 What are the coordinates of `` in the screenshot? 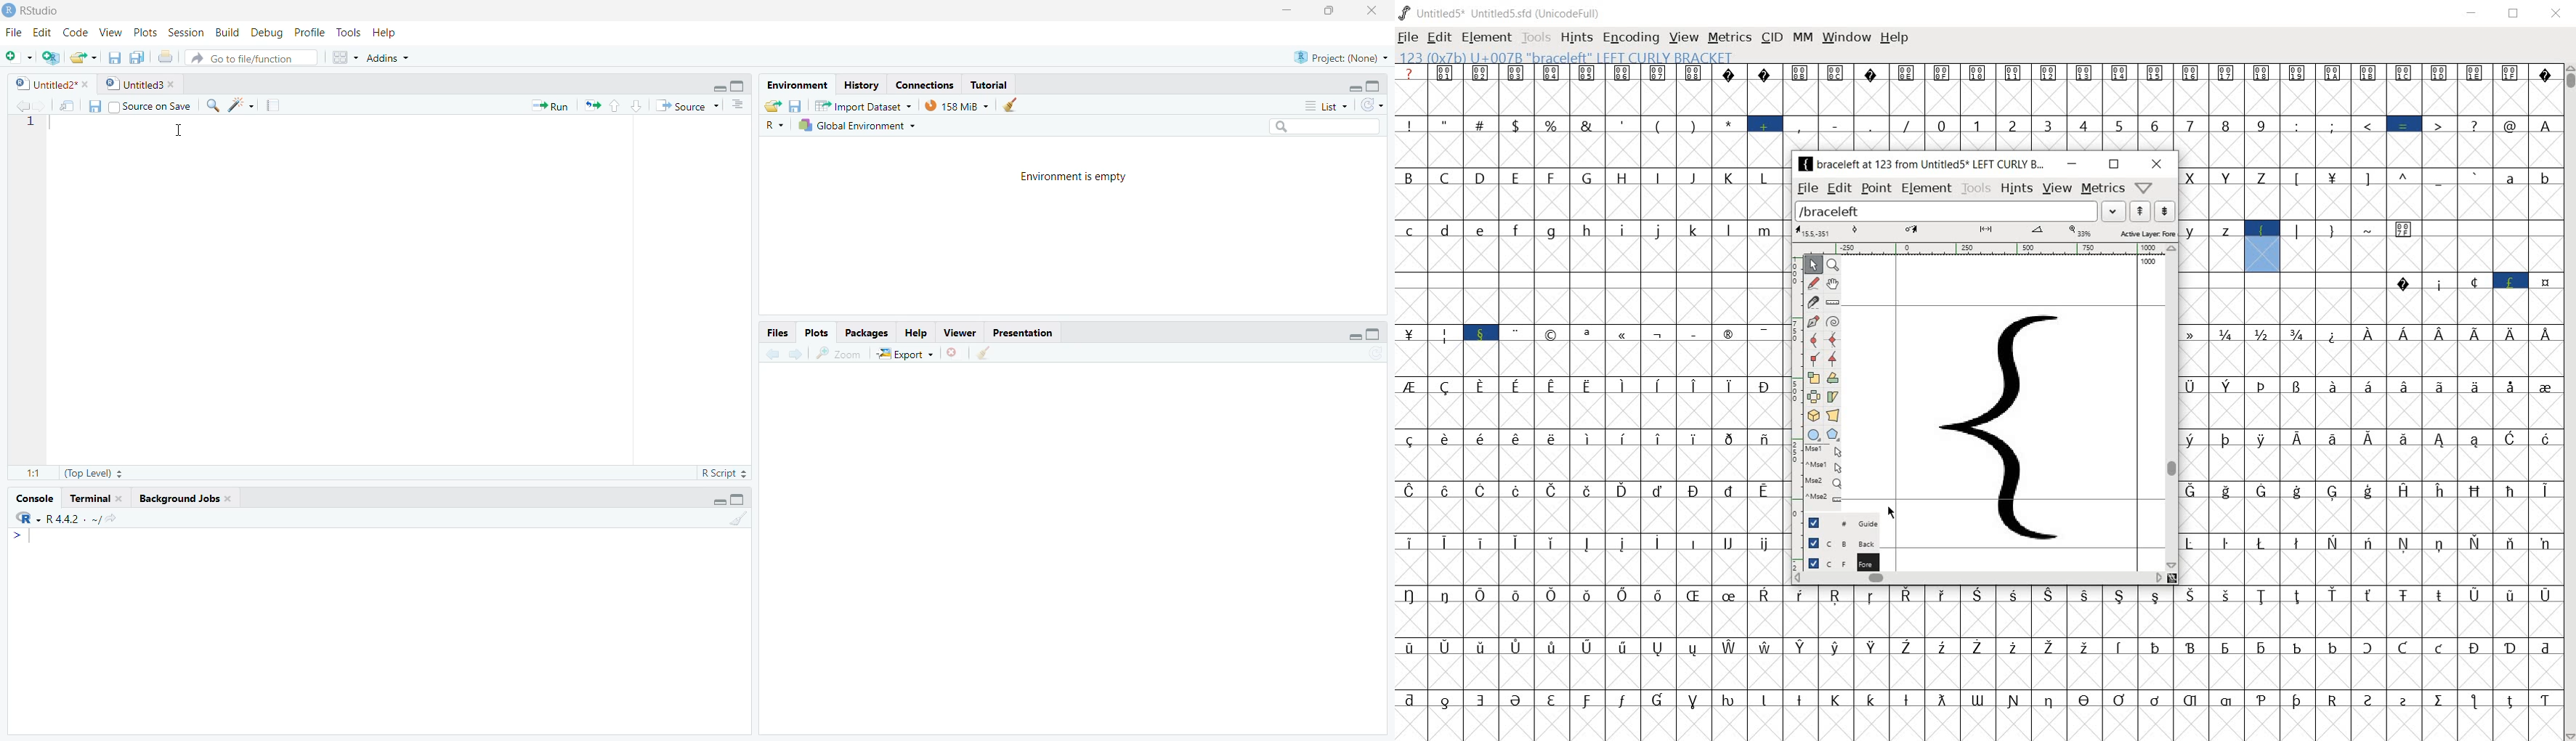 It's located at (1011, 105).